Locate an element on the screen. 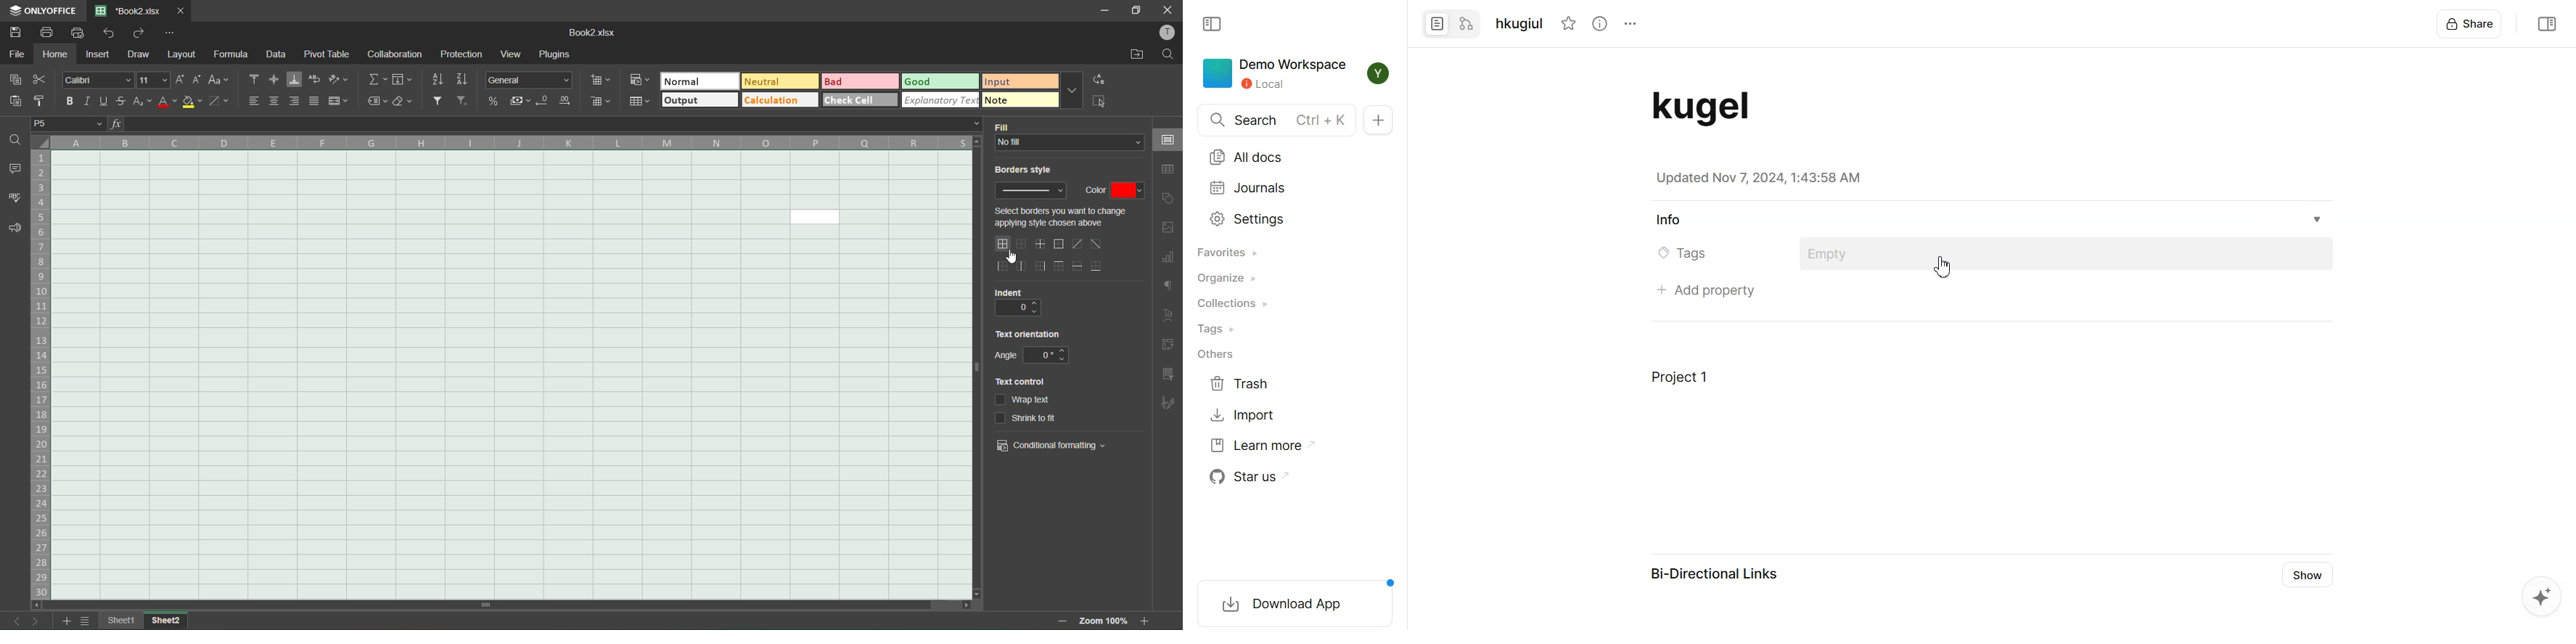 Image resolution: width=2576 pixels, height=644 pixels. Star us is located at coordinates (1257, 476).